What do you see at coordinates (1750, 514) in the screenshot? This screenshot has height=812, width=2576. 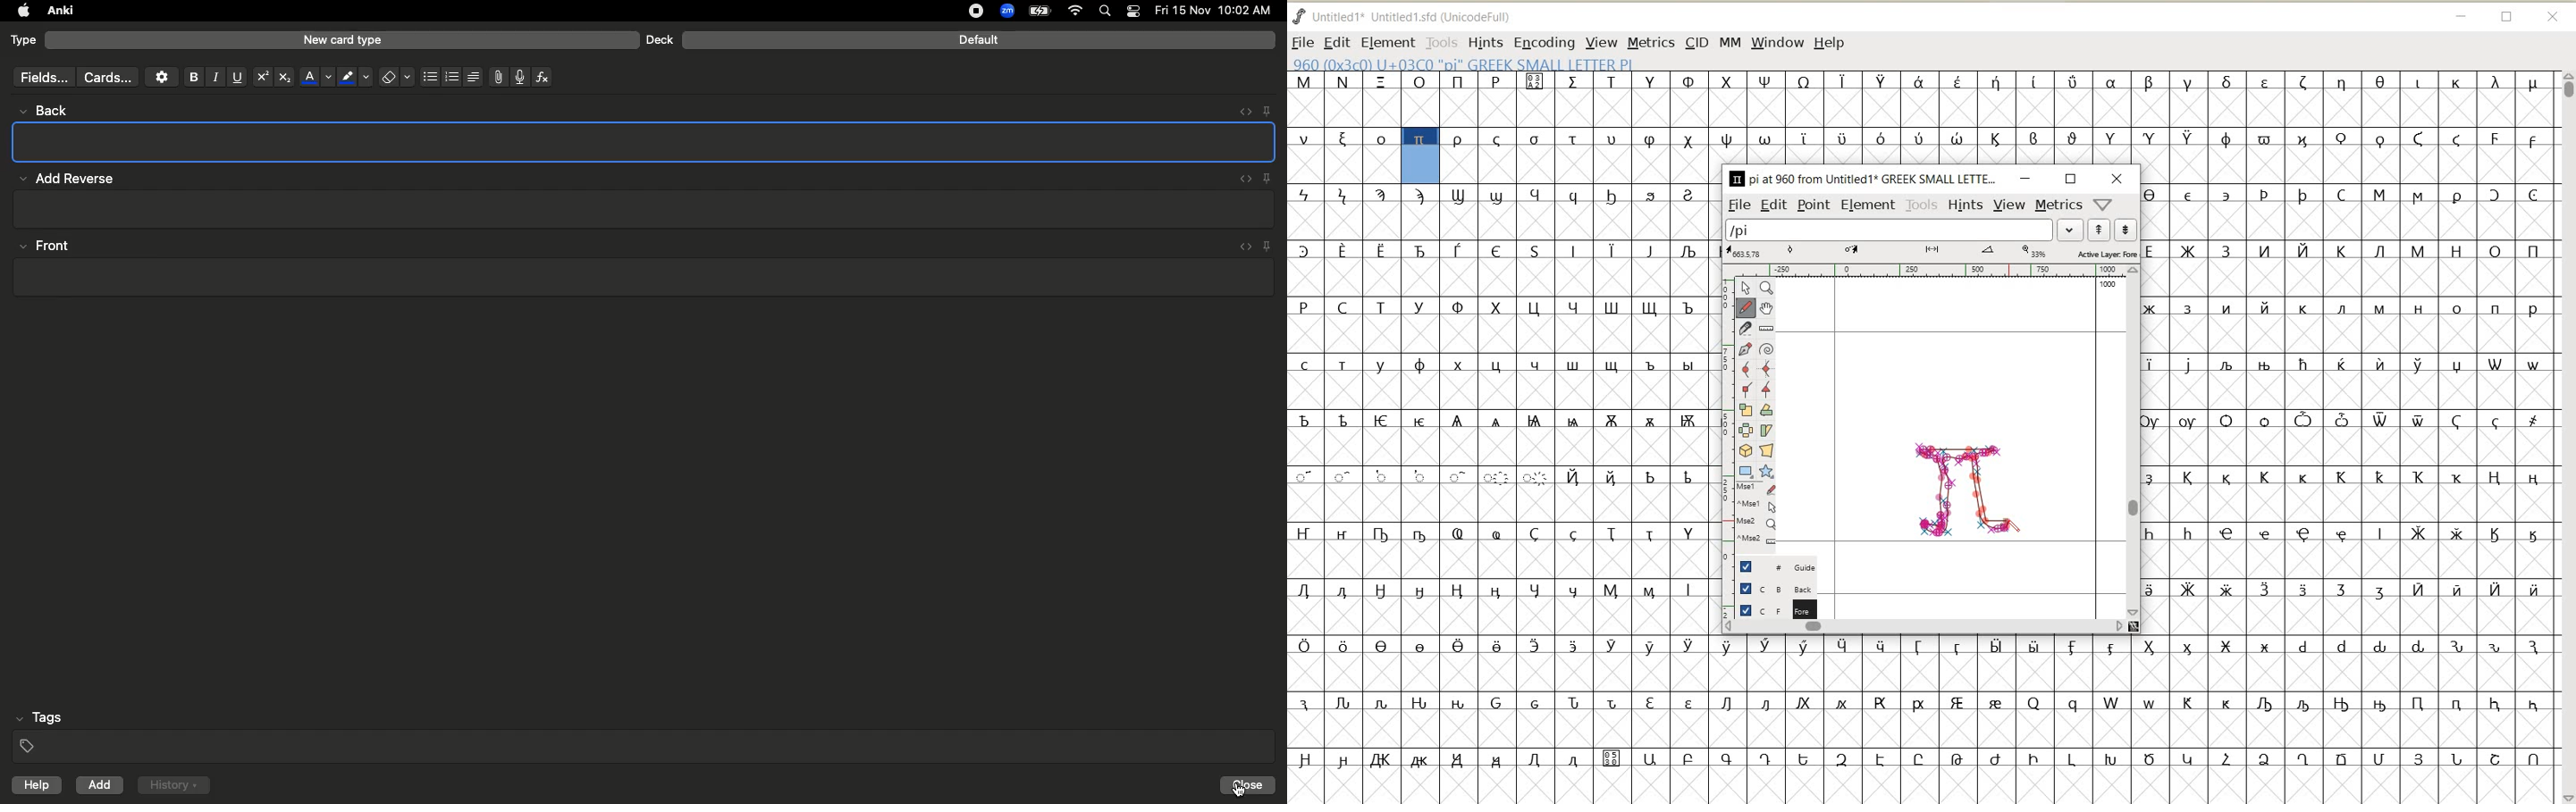 I see `cursor events on the opened outline window` at bounding box center [1750, 514].